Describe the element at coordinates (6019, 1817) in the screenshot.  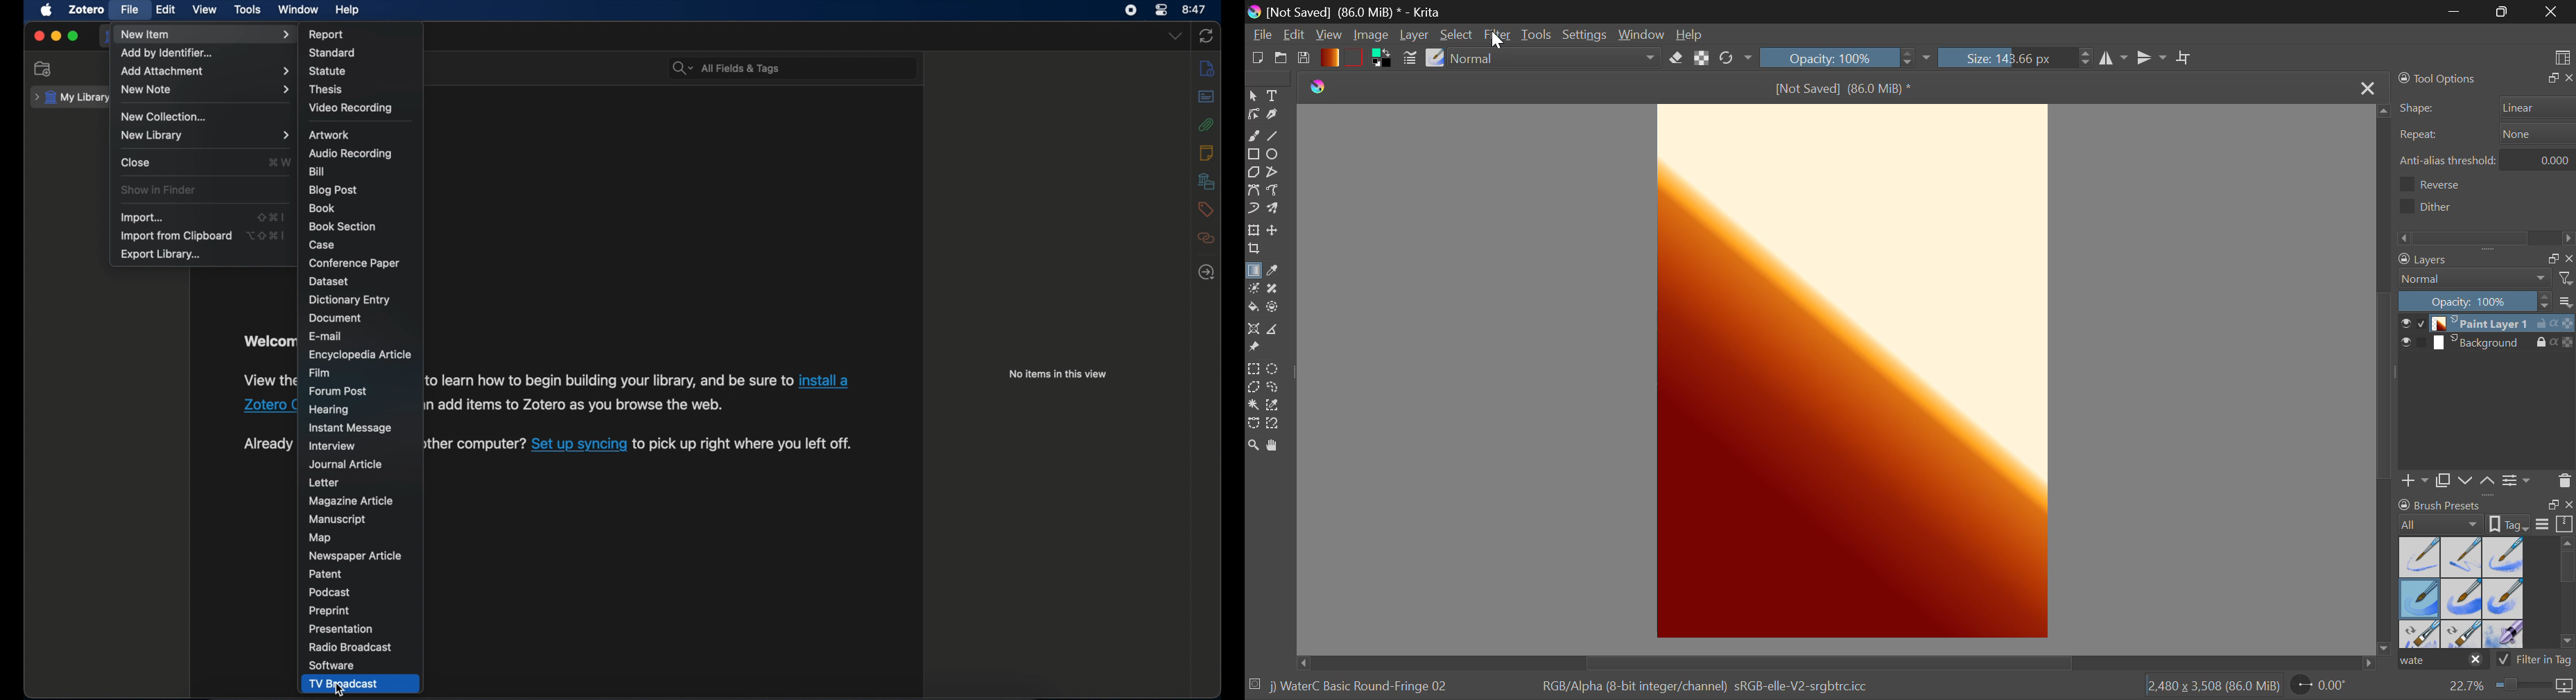
I see `close` at that location.